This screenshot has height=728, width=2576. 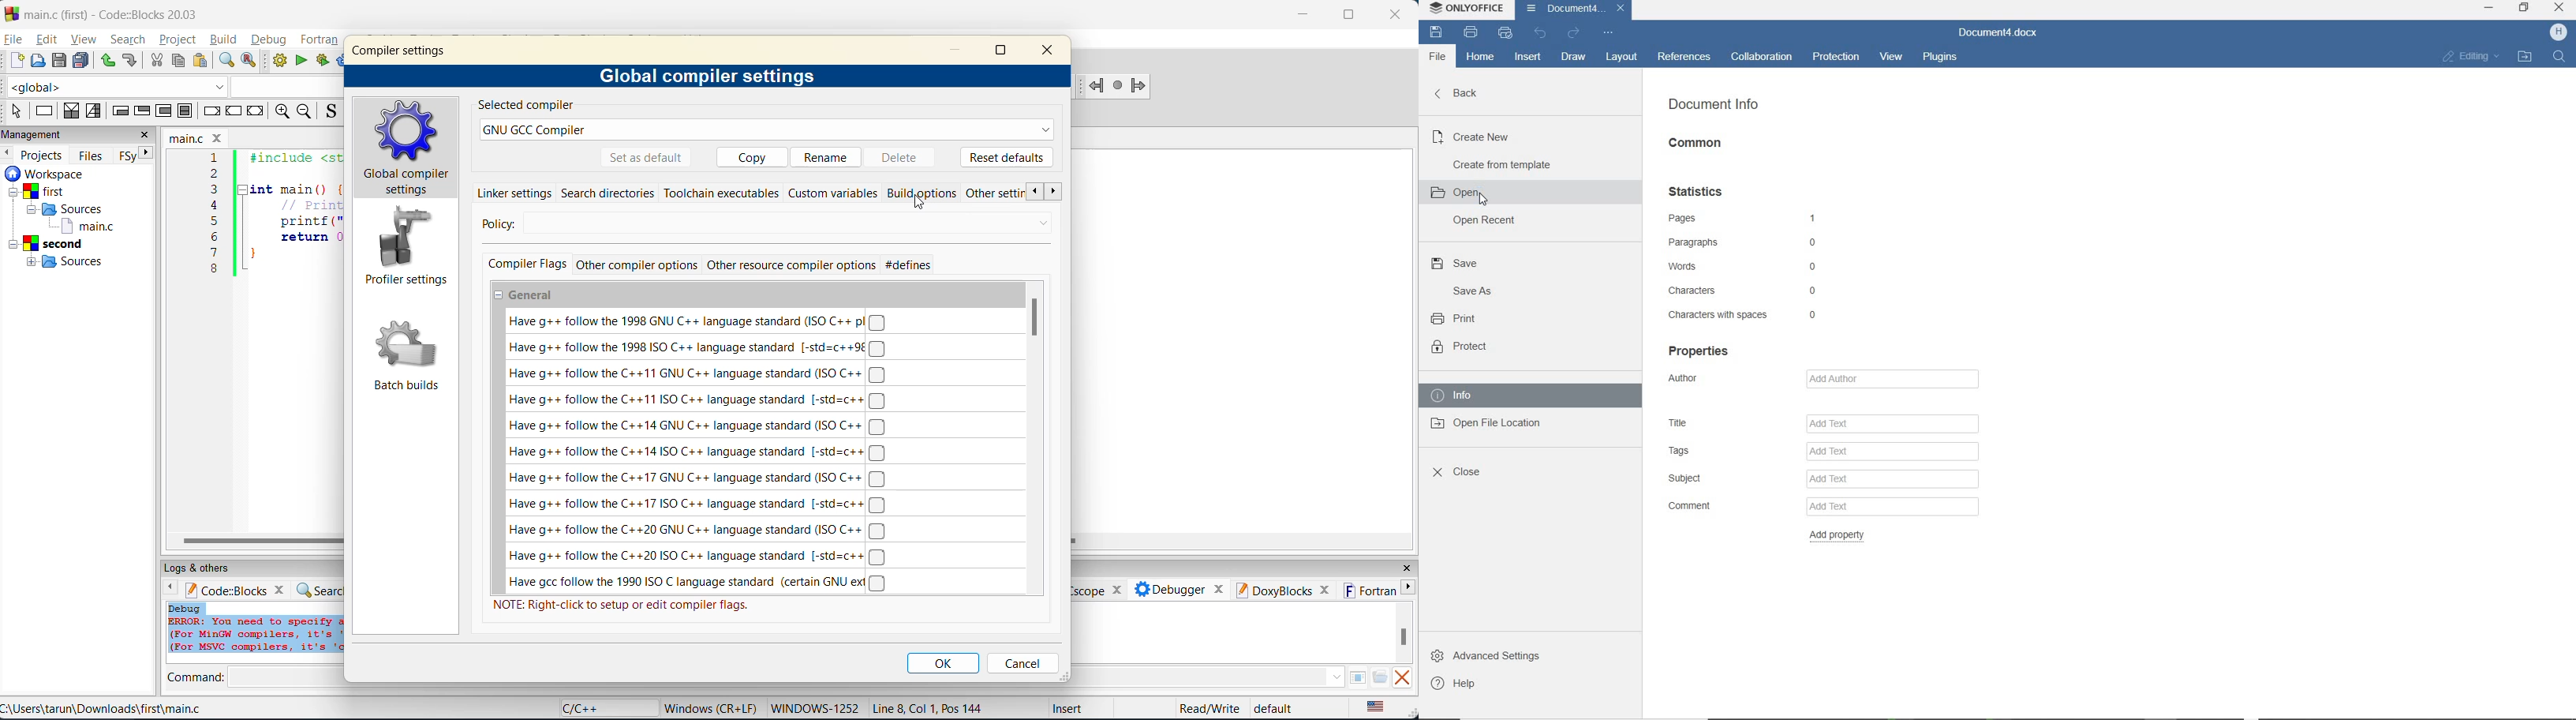 What do you see at coordinates (514, 192) in the screenshot?
I see `linker settings` at bounding box center [514, 192].